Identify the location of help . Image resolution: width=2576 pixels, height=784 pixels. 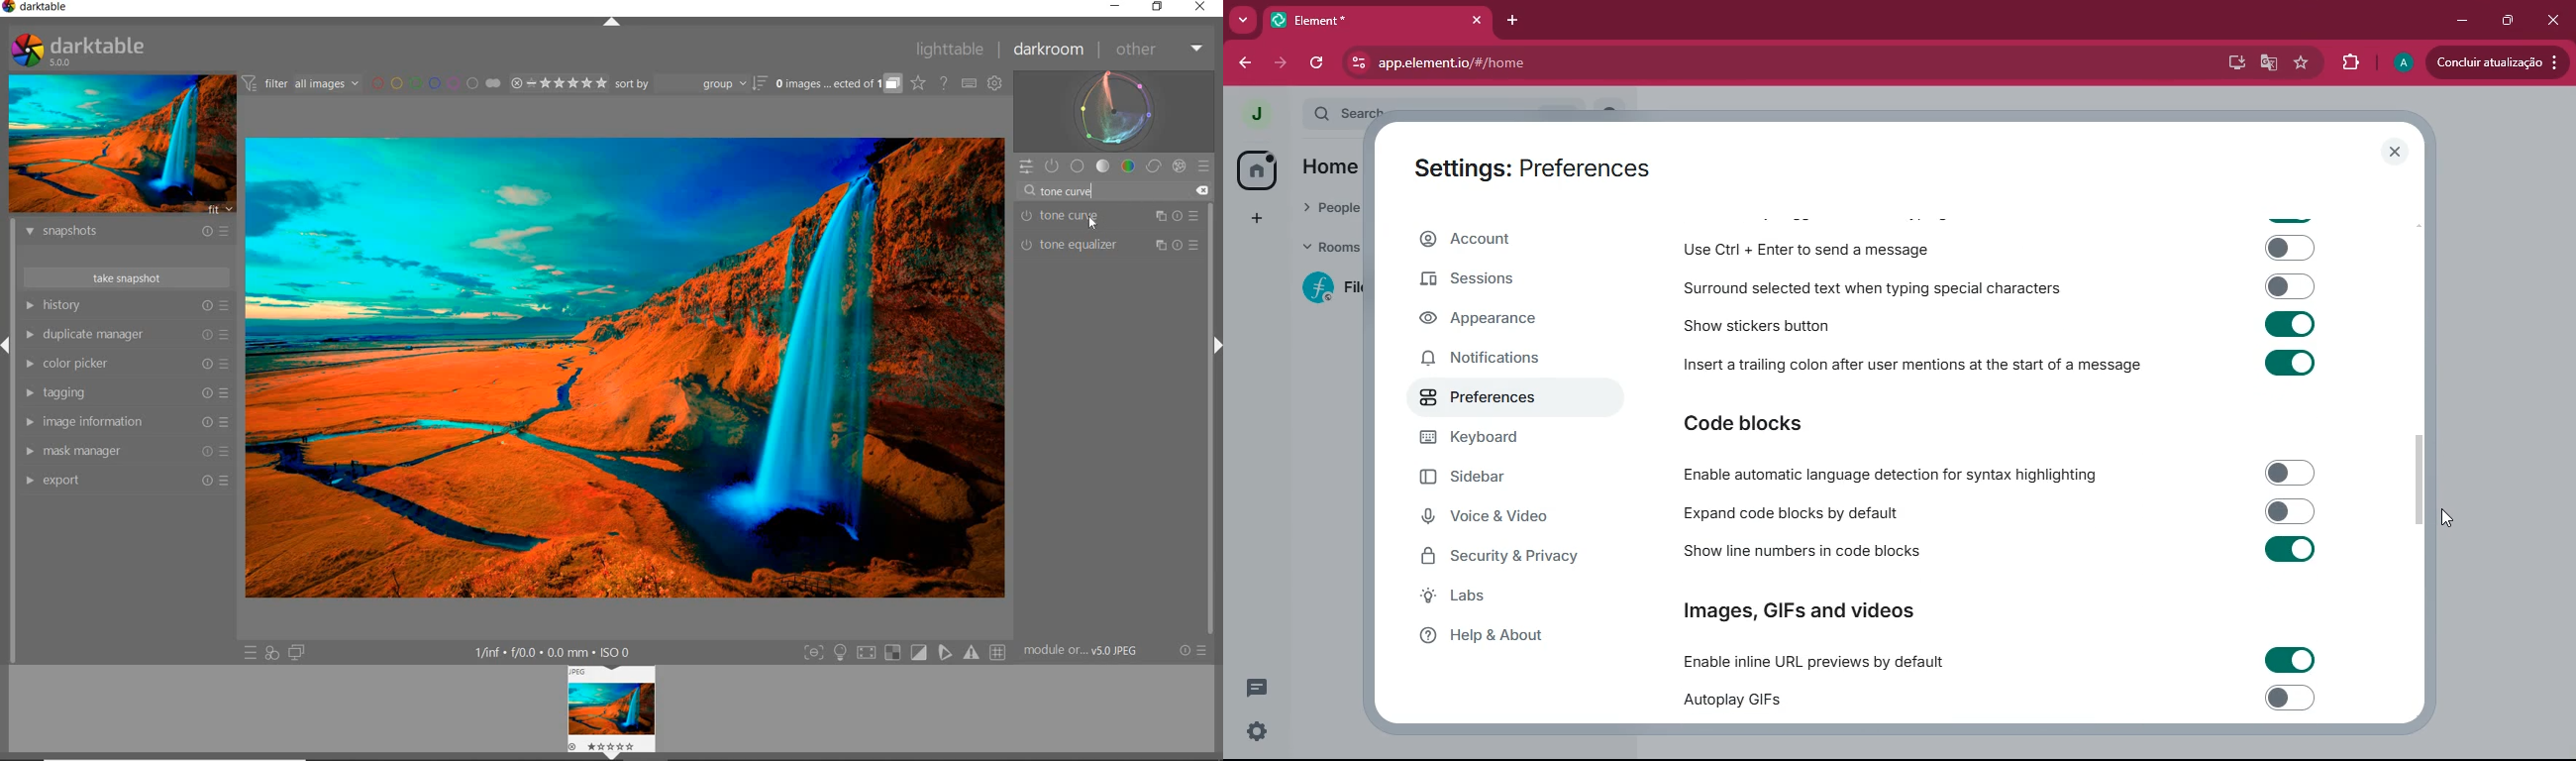
(1503, 636).